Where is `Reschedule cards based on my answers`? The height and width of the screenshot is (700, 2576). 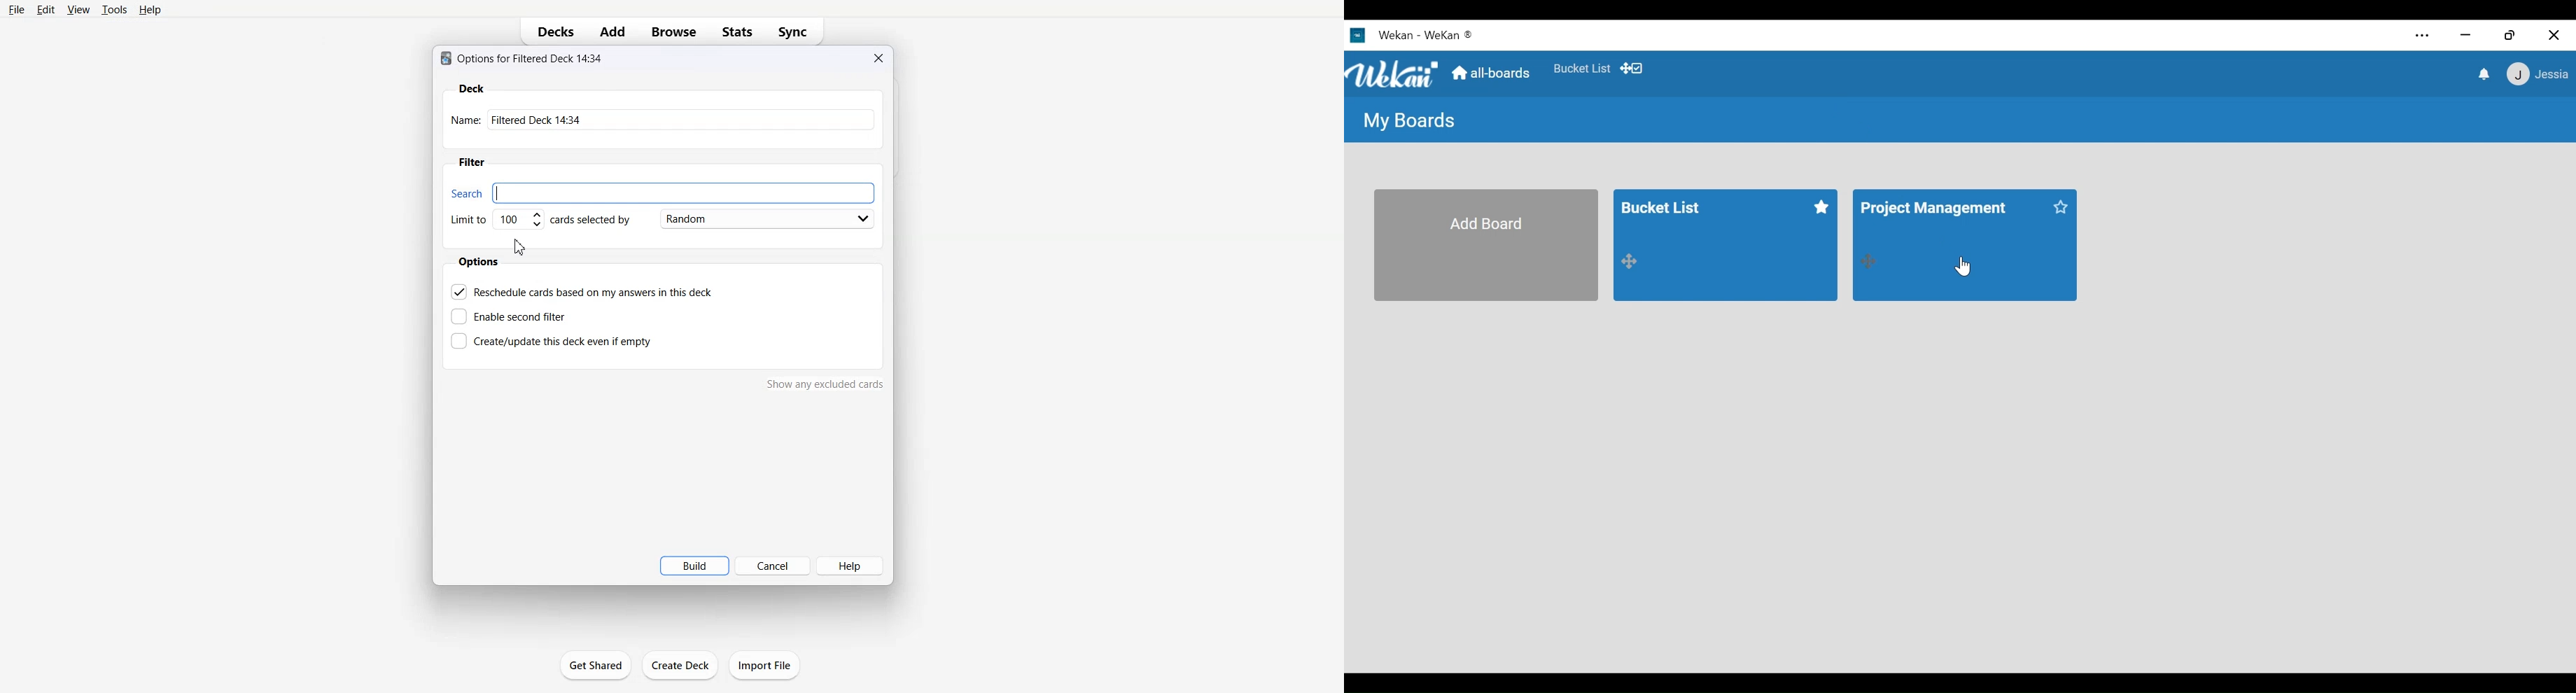 Reschedule cards based on my answers is located at coordinates (584, 292).